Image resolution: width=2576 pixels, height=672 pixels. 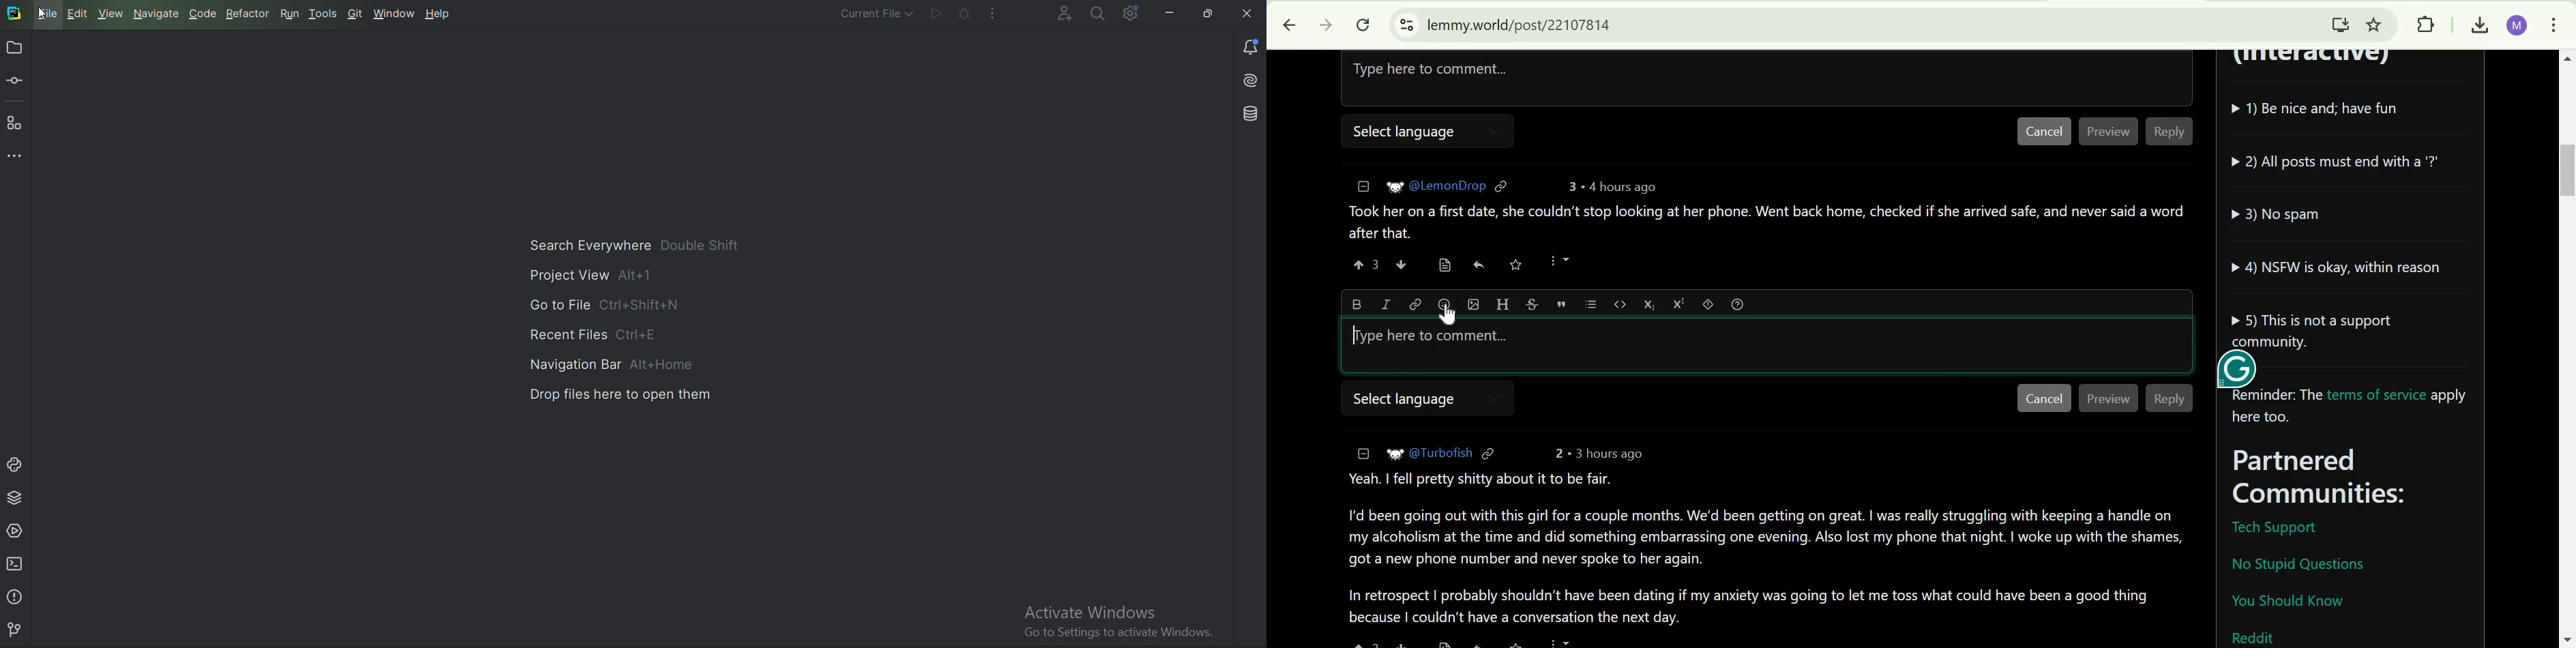 What do you see at coordinates (1405, 25) in the screenshot?
I see `View site information` at bounding box center [1405, 25].